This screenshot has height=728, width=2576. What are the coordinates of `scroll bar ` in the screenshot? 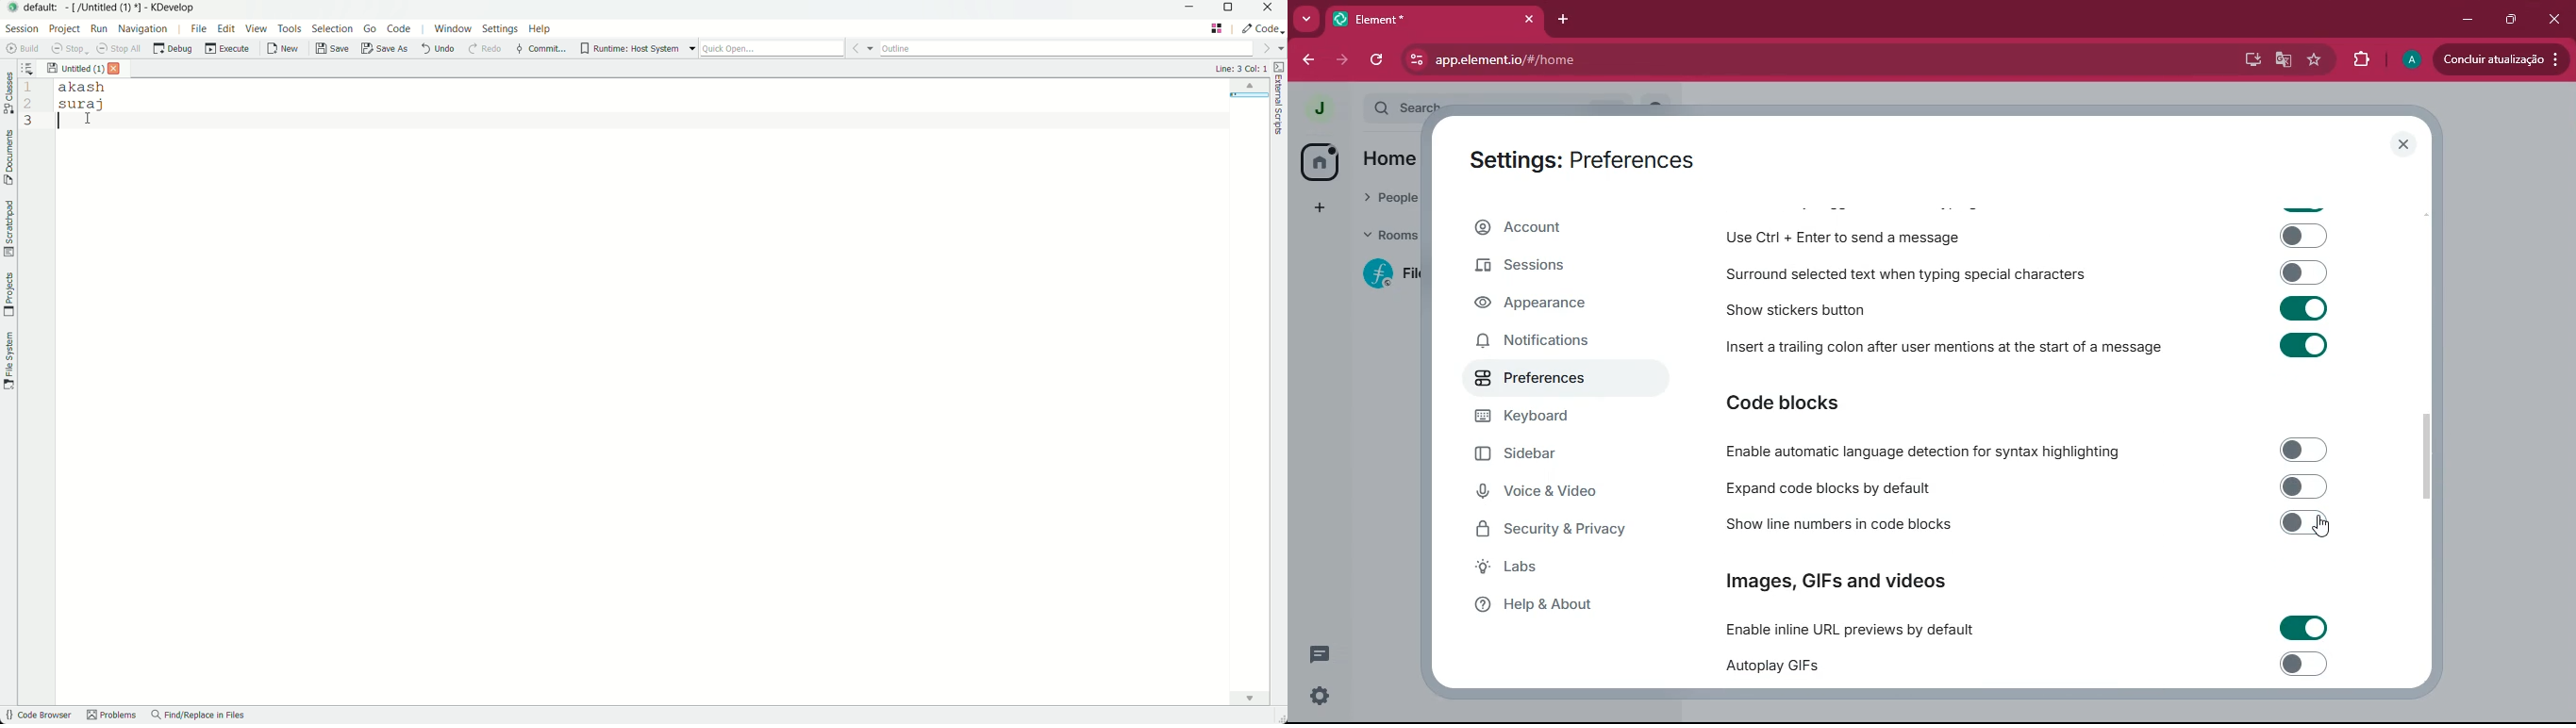 It's located at (2432, 455).